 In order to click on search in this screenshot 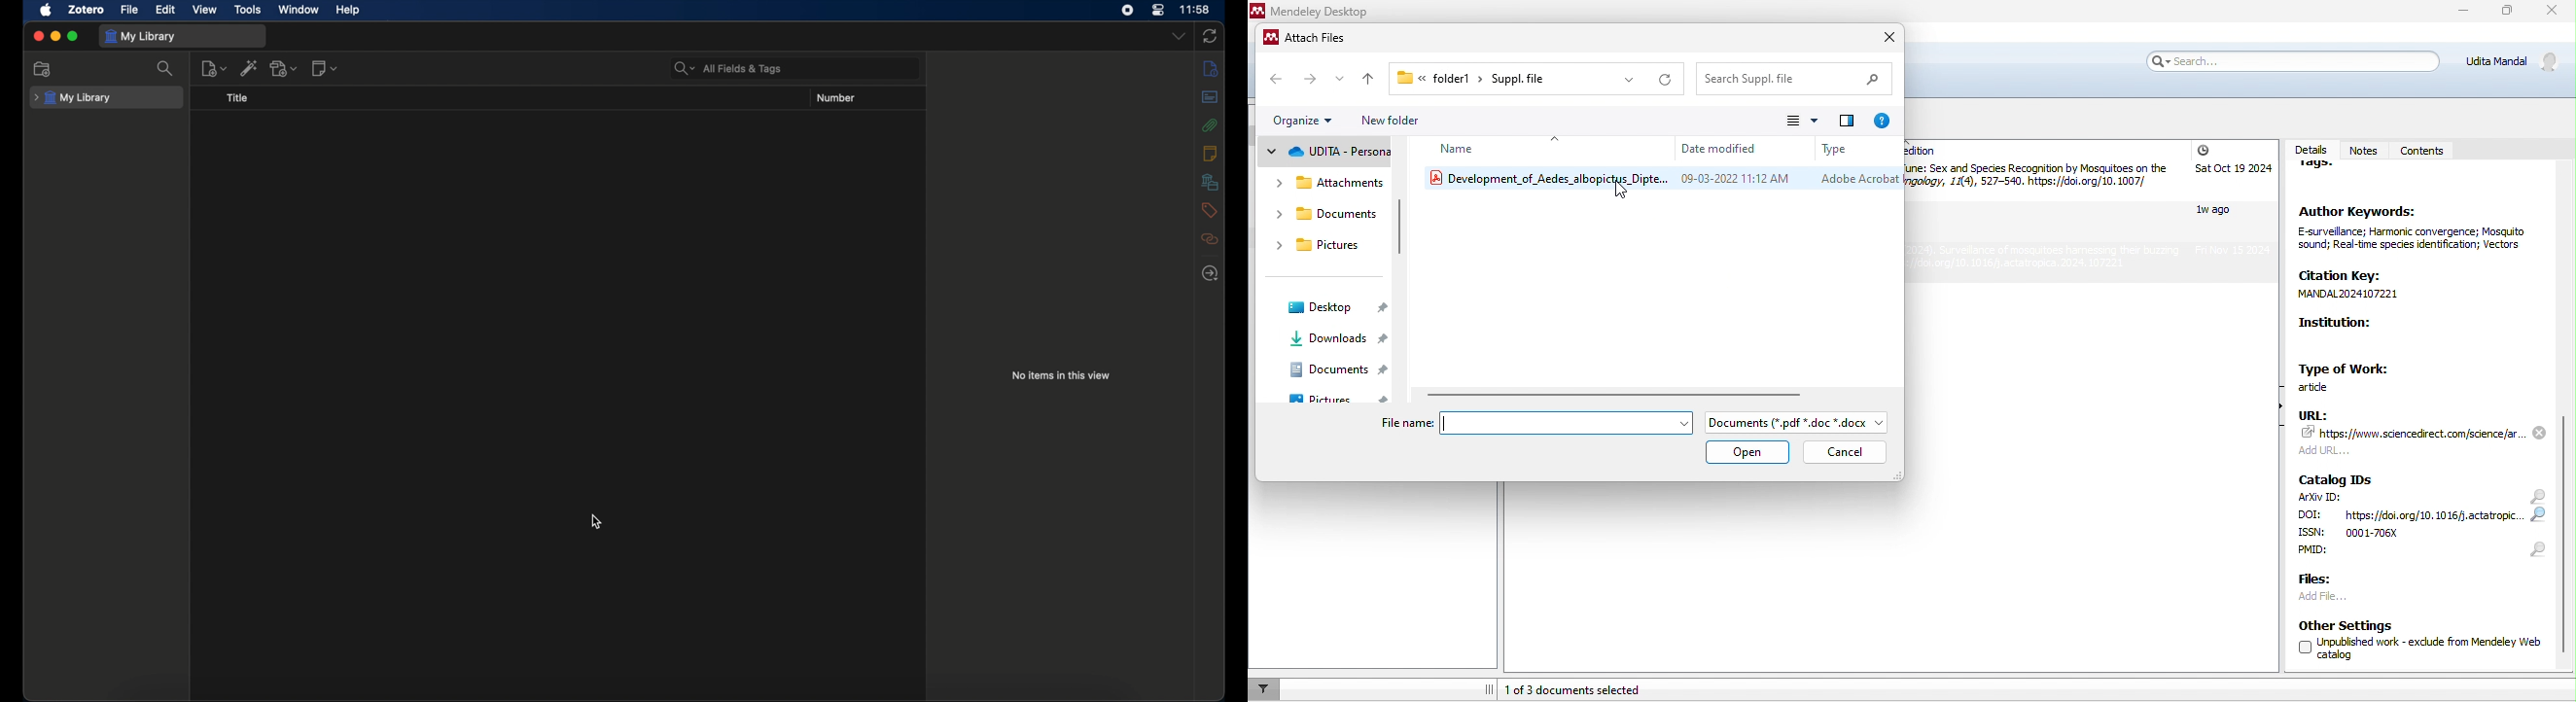, I will do `click(2536, 523)`.